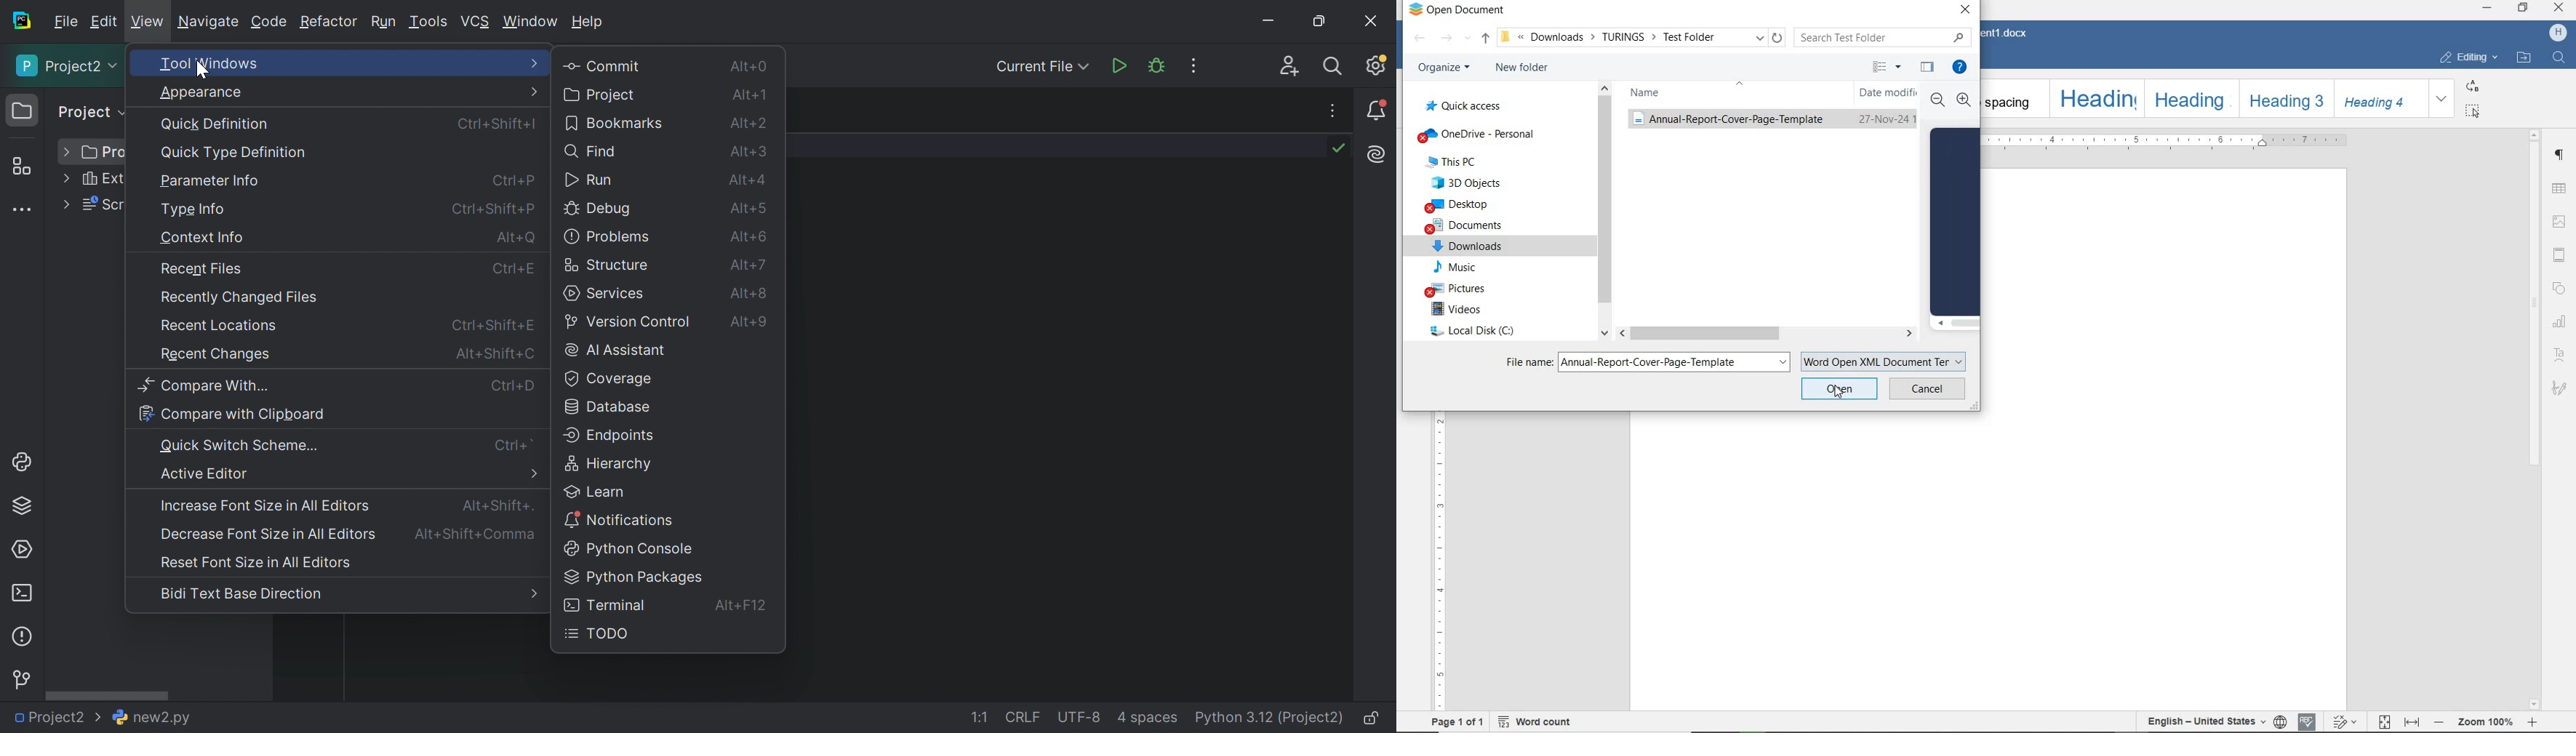 The height and width of the screenshot is (756, 2576). What do you see at coordinates (1378, 154) in the screenshot?
I see `AI Assistant` at bounding box center [1378, 154].